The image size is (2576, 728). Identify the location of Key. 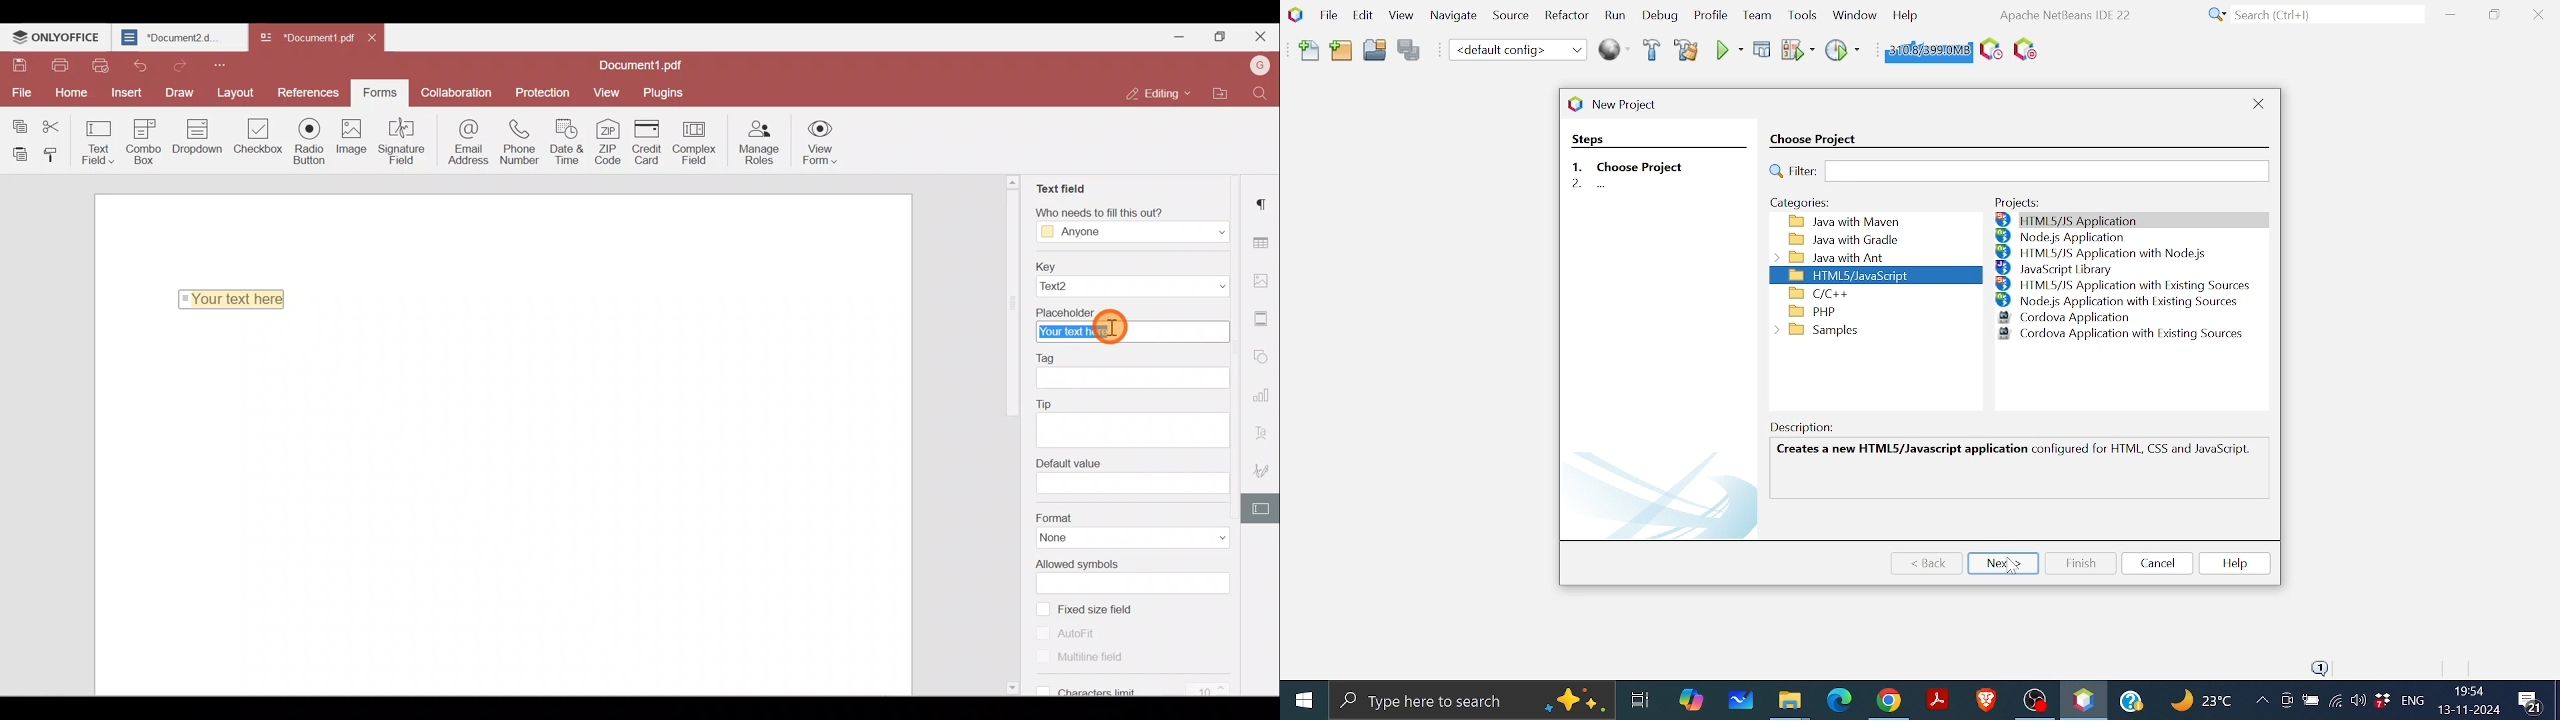
(1132, 265).